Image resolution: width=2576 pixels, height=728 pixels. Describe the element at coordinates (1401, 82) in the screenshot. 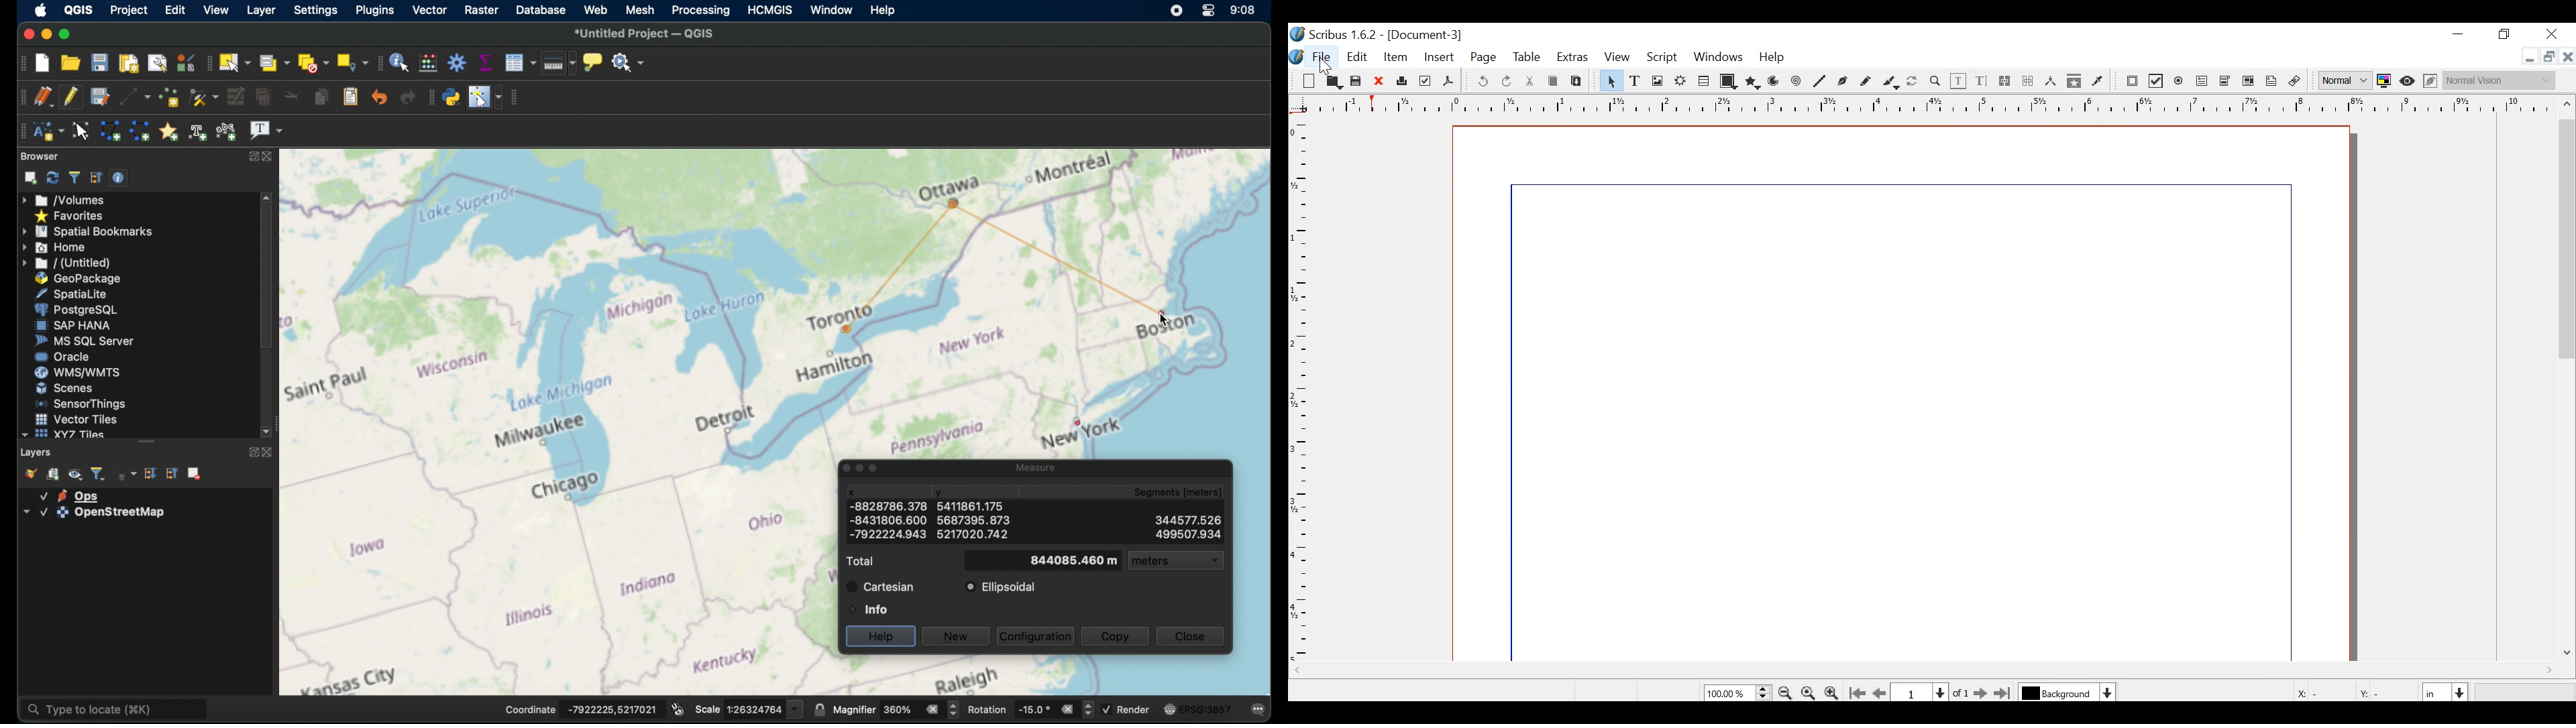

I see `Print` at that location.